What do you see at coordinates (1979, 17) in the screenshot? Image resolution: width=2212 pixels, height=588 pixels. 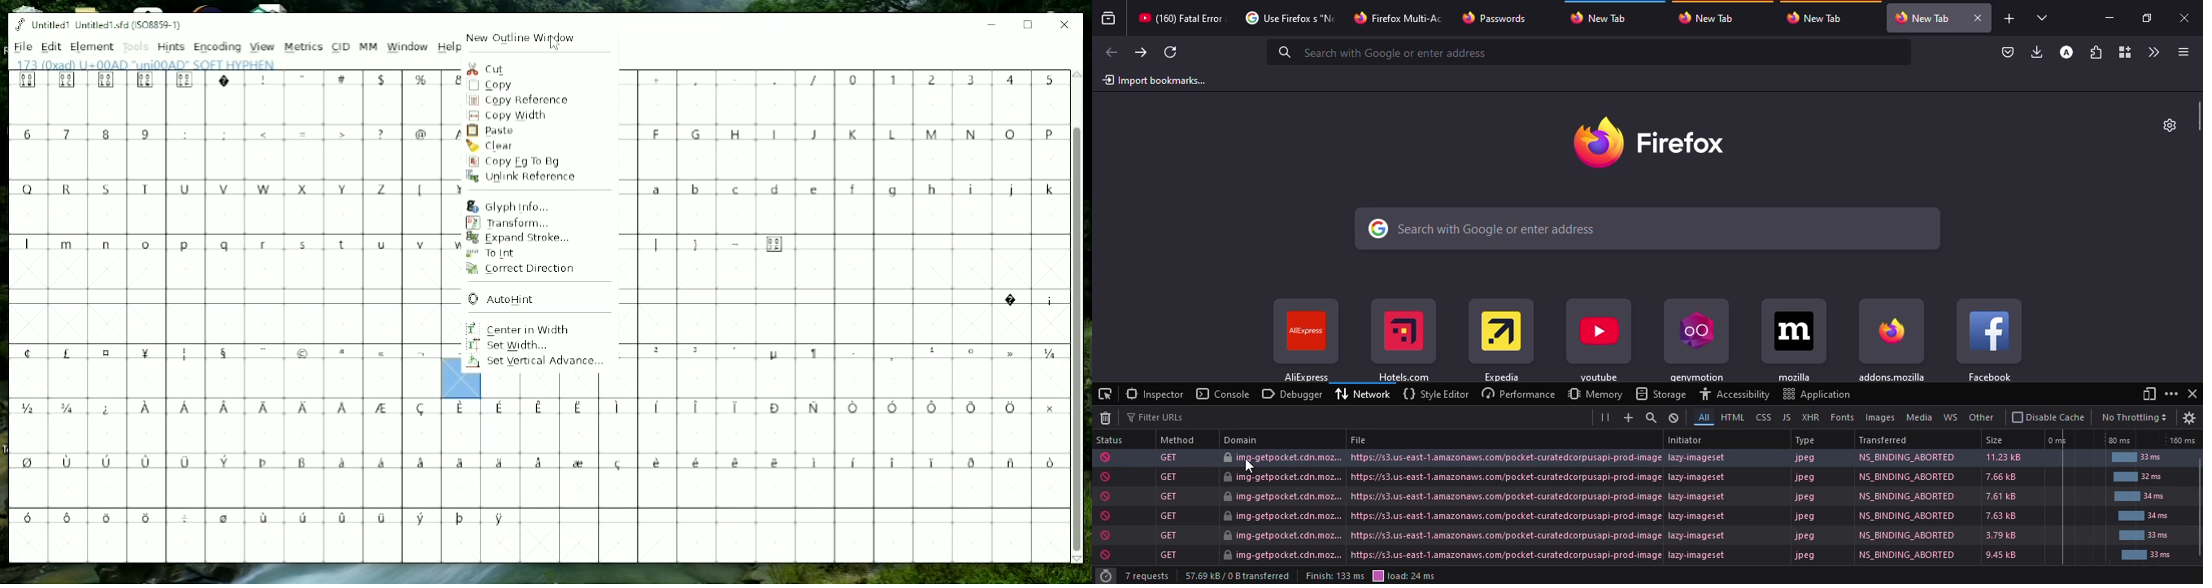 I see `close` at bounding box center [1979, 17].